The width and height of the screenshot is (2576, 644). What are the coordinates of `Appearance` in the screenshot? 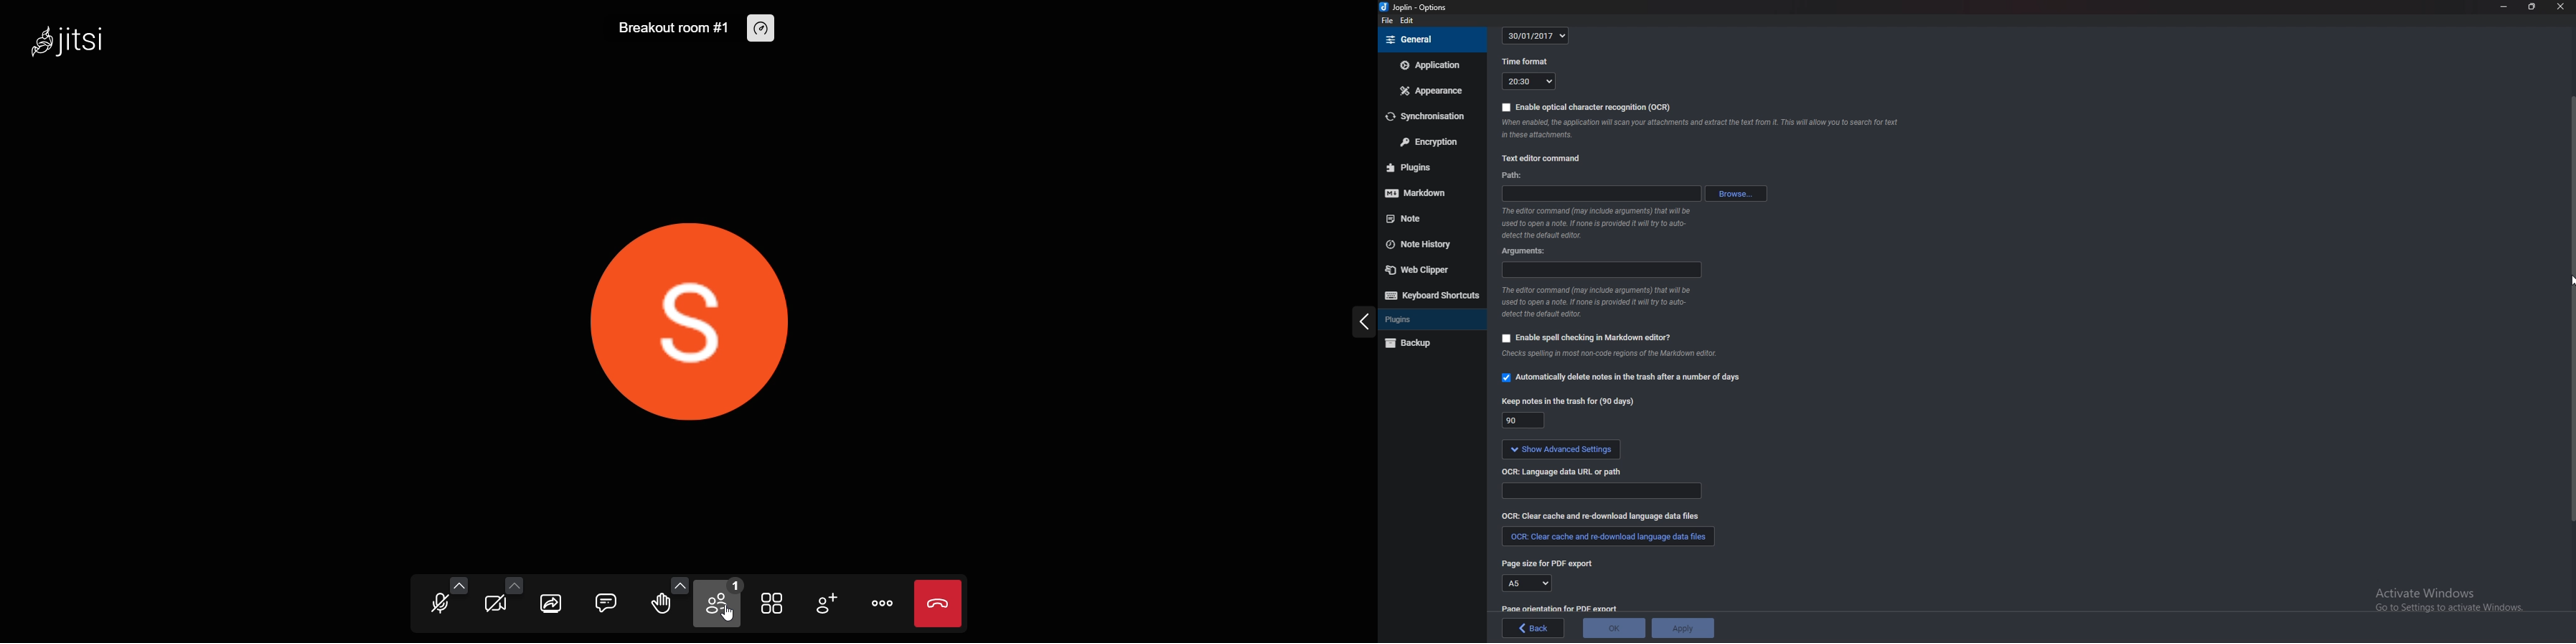 It's located at (1430, 89).